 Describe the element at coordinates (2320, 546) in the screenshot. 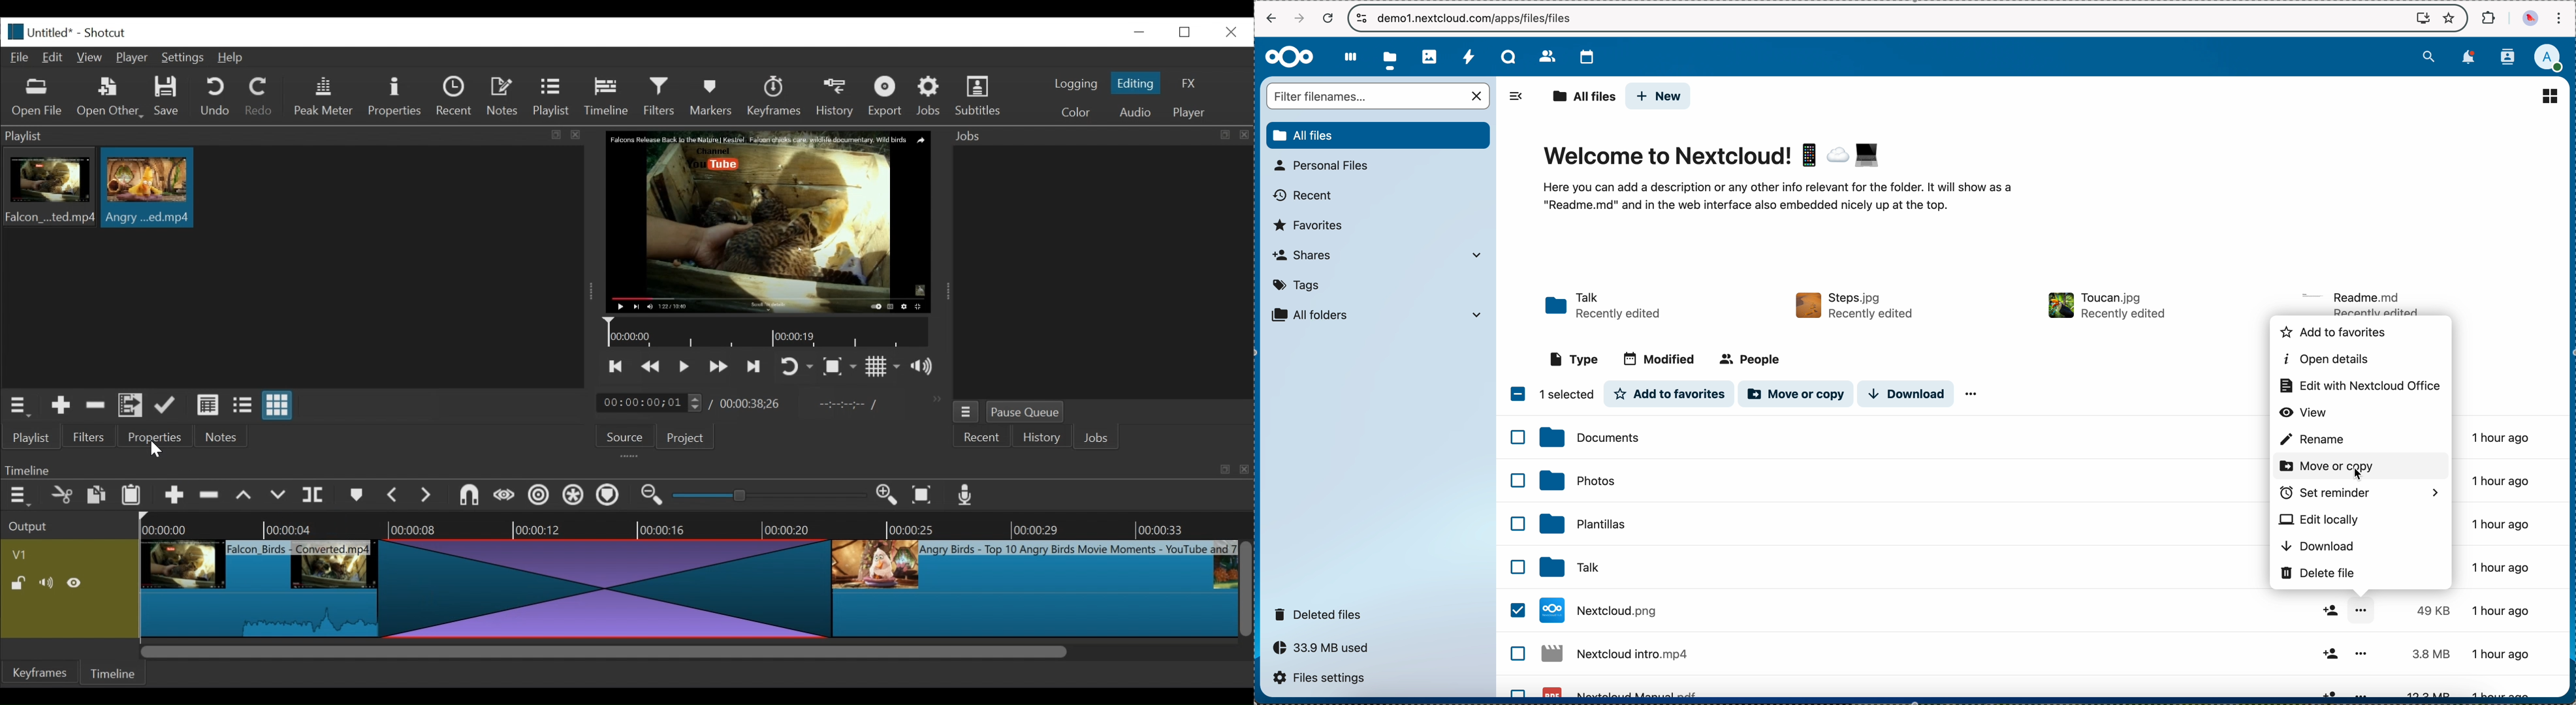

I see `download` at that location.